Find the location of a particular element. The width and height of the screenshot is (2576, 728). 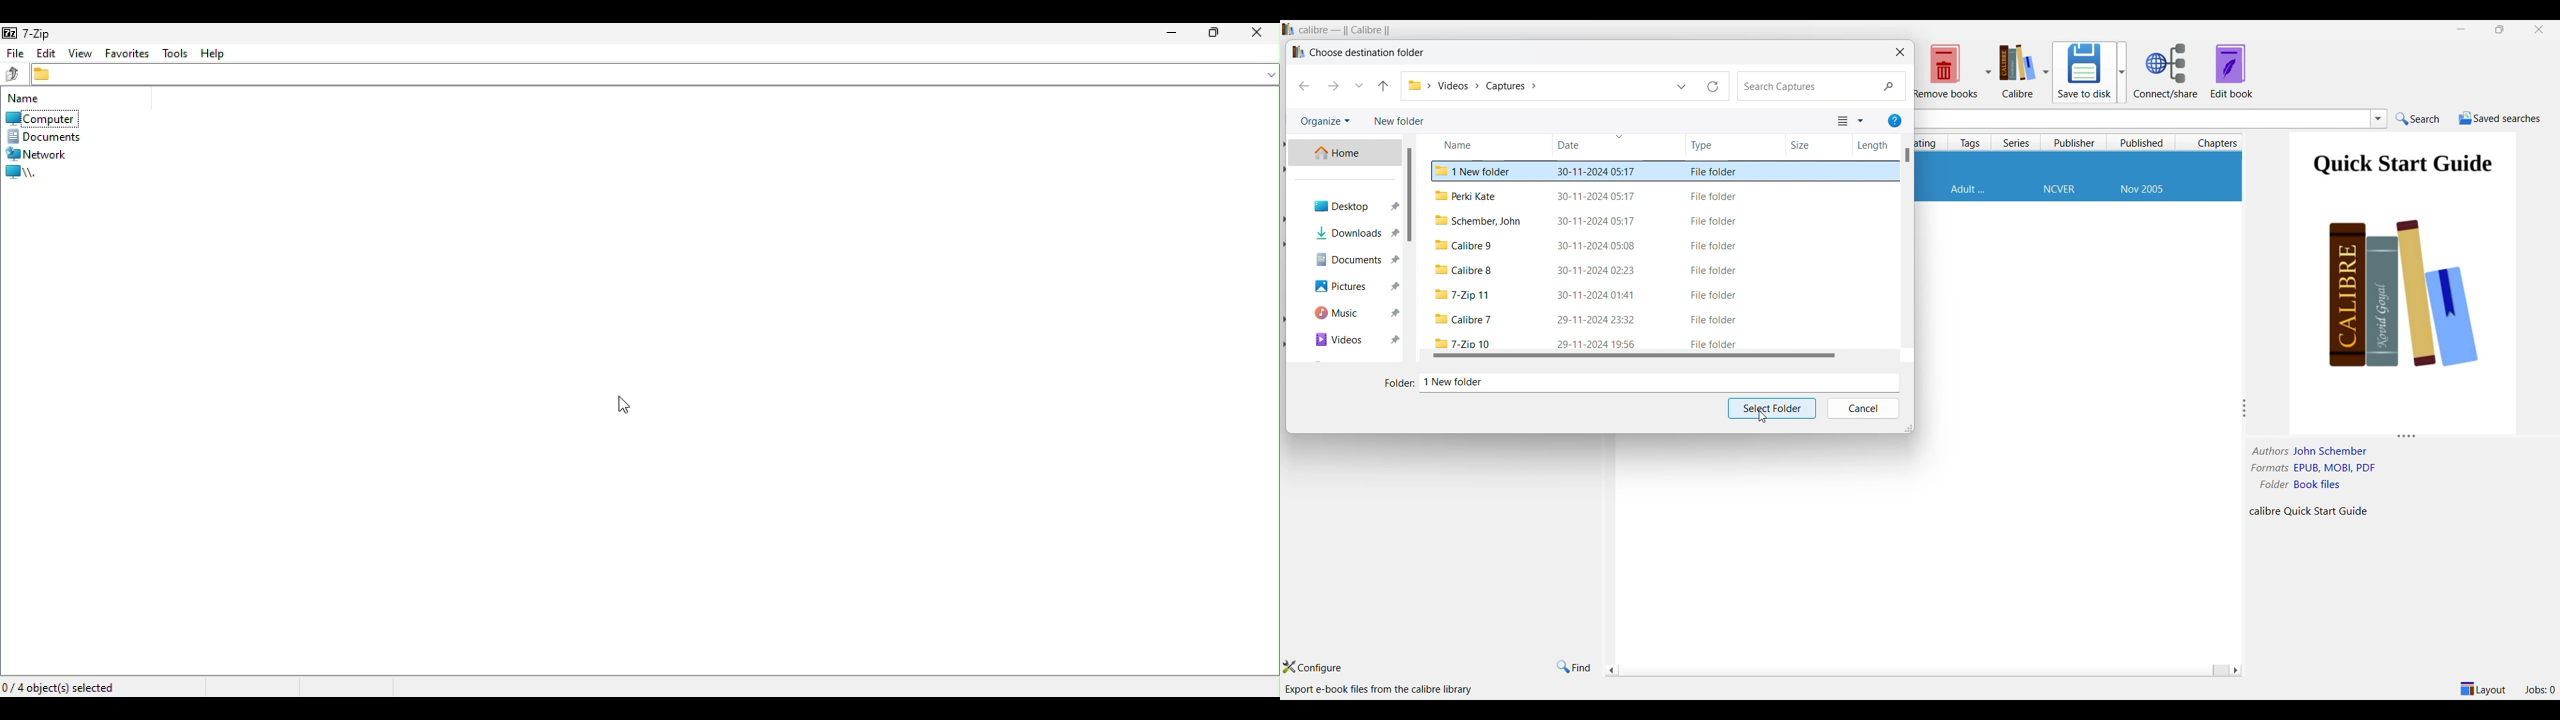

Indicates folder is located at coordinates (1400, 383).